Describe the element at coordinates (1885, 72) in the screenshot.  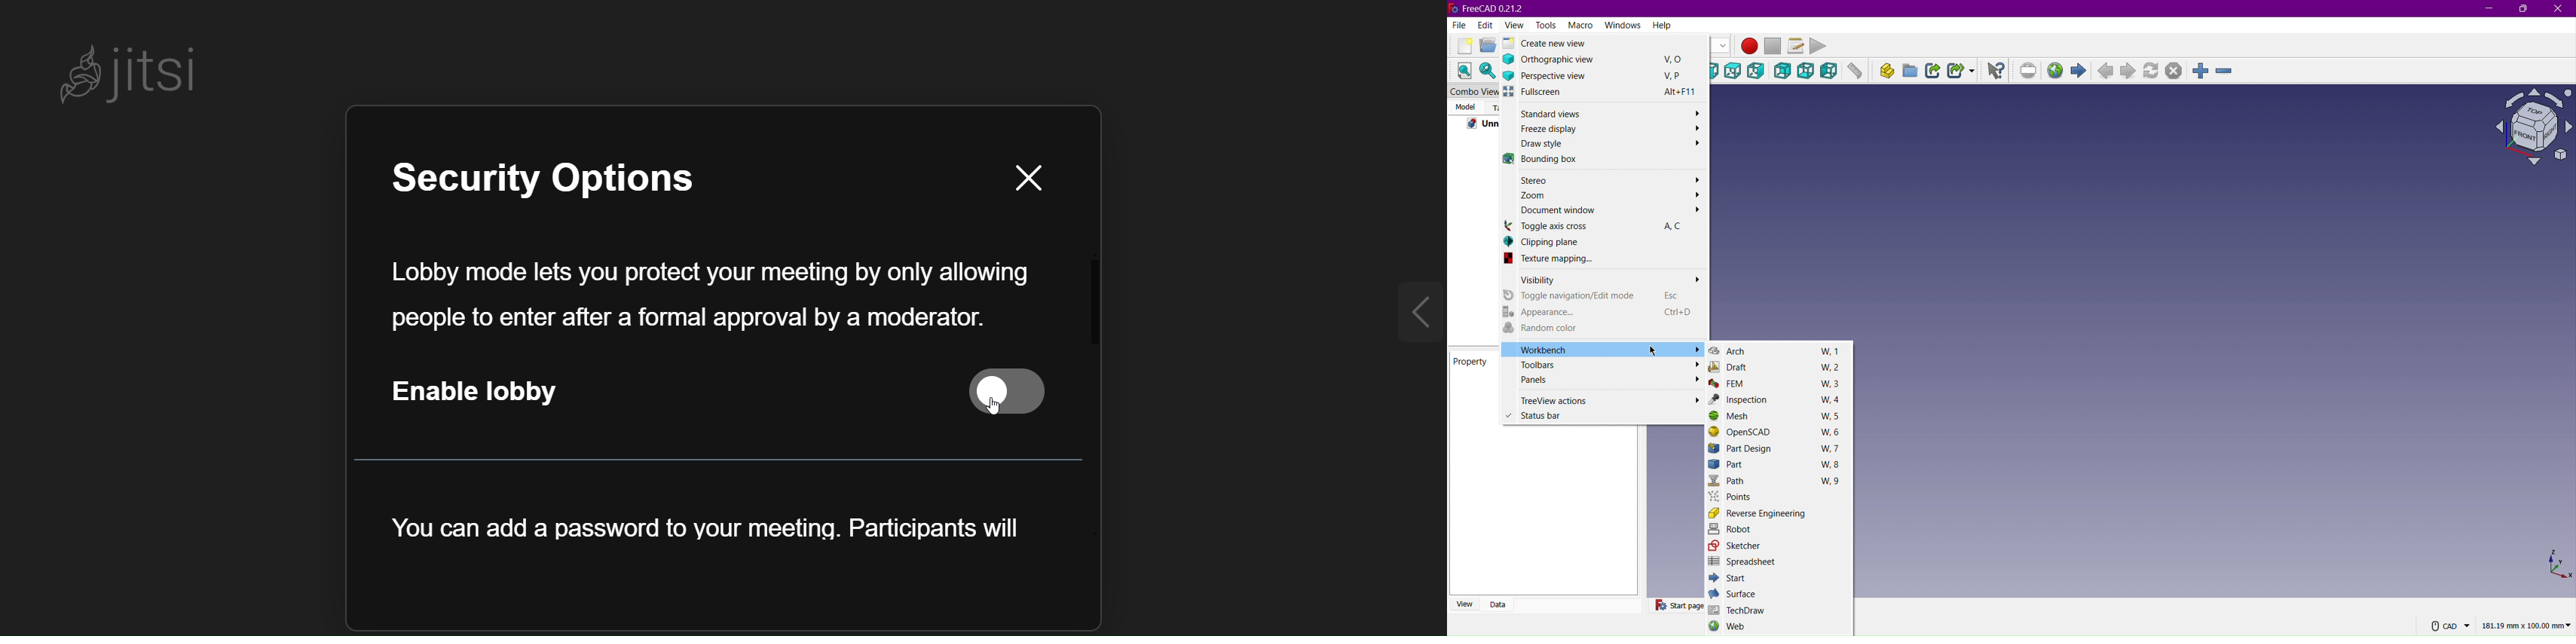
I see `Create part` at that location.